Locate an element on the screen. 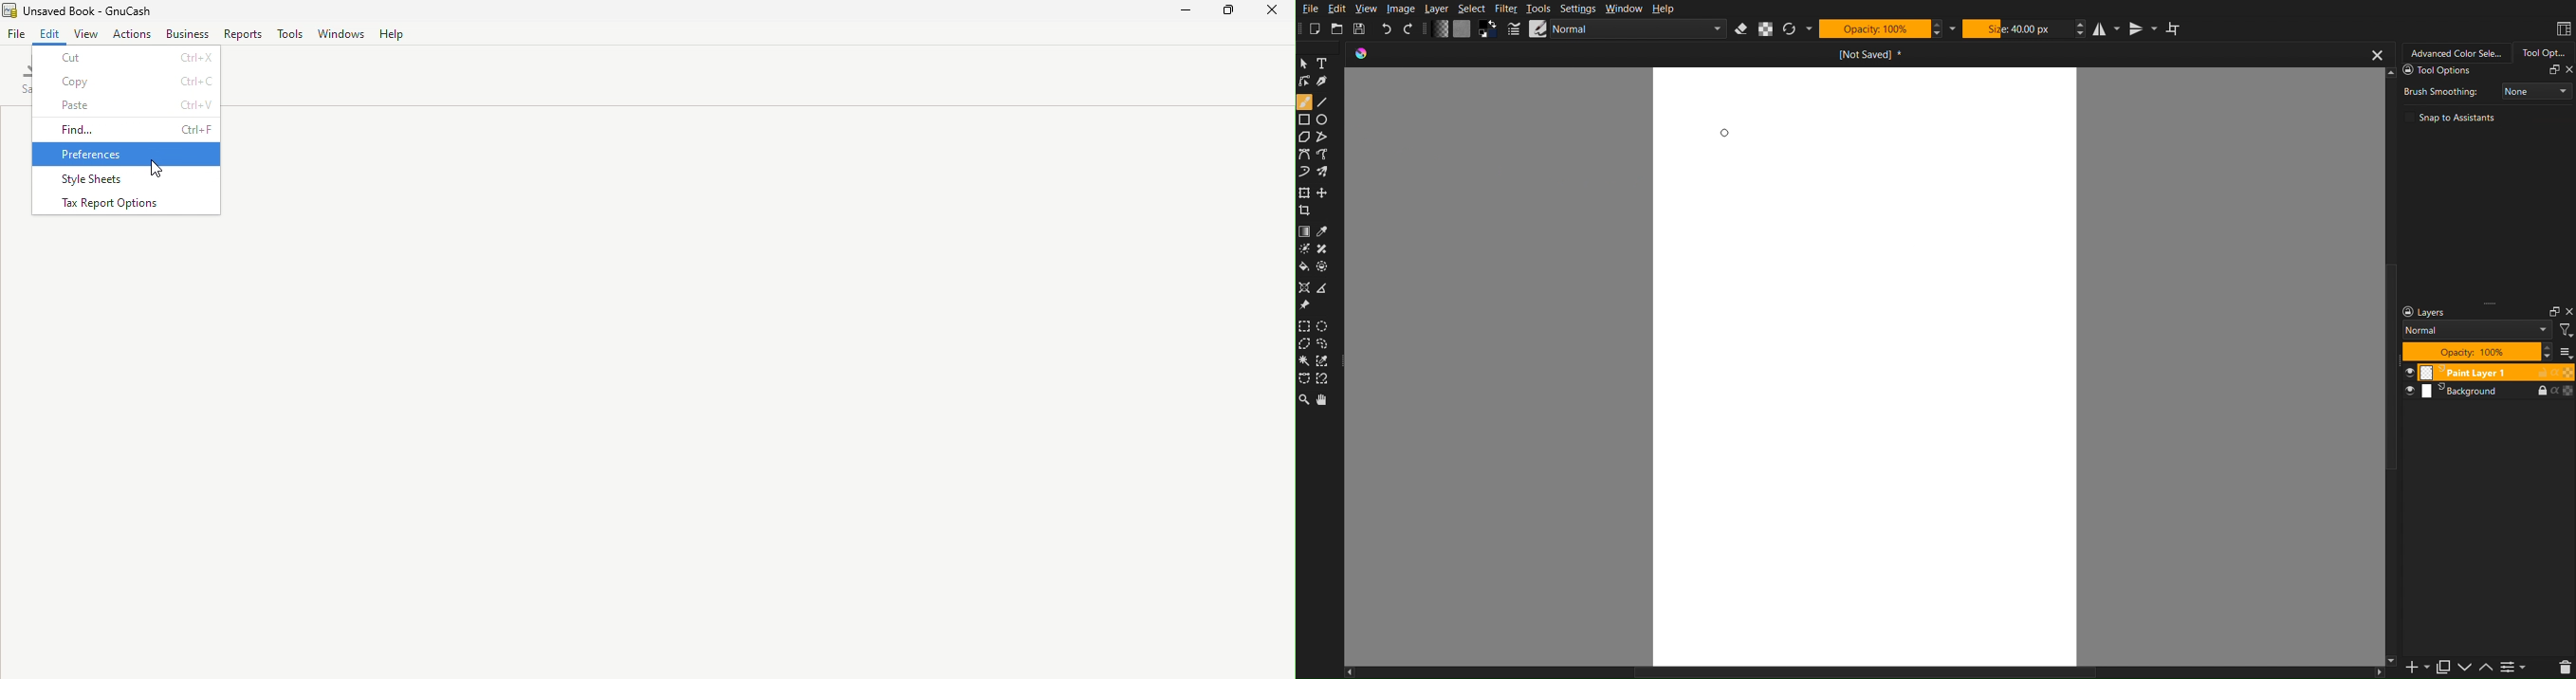 The height and width of the screenshot is (700, 2576). Window is located at coordinates (1623, 8).